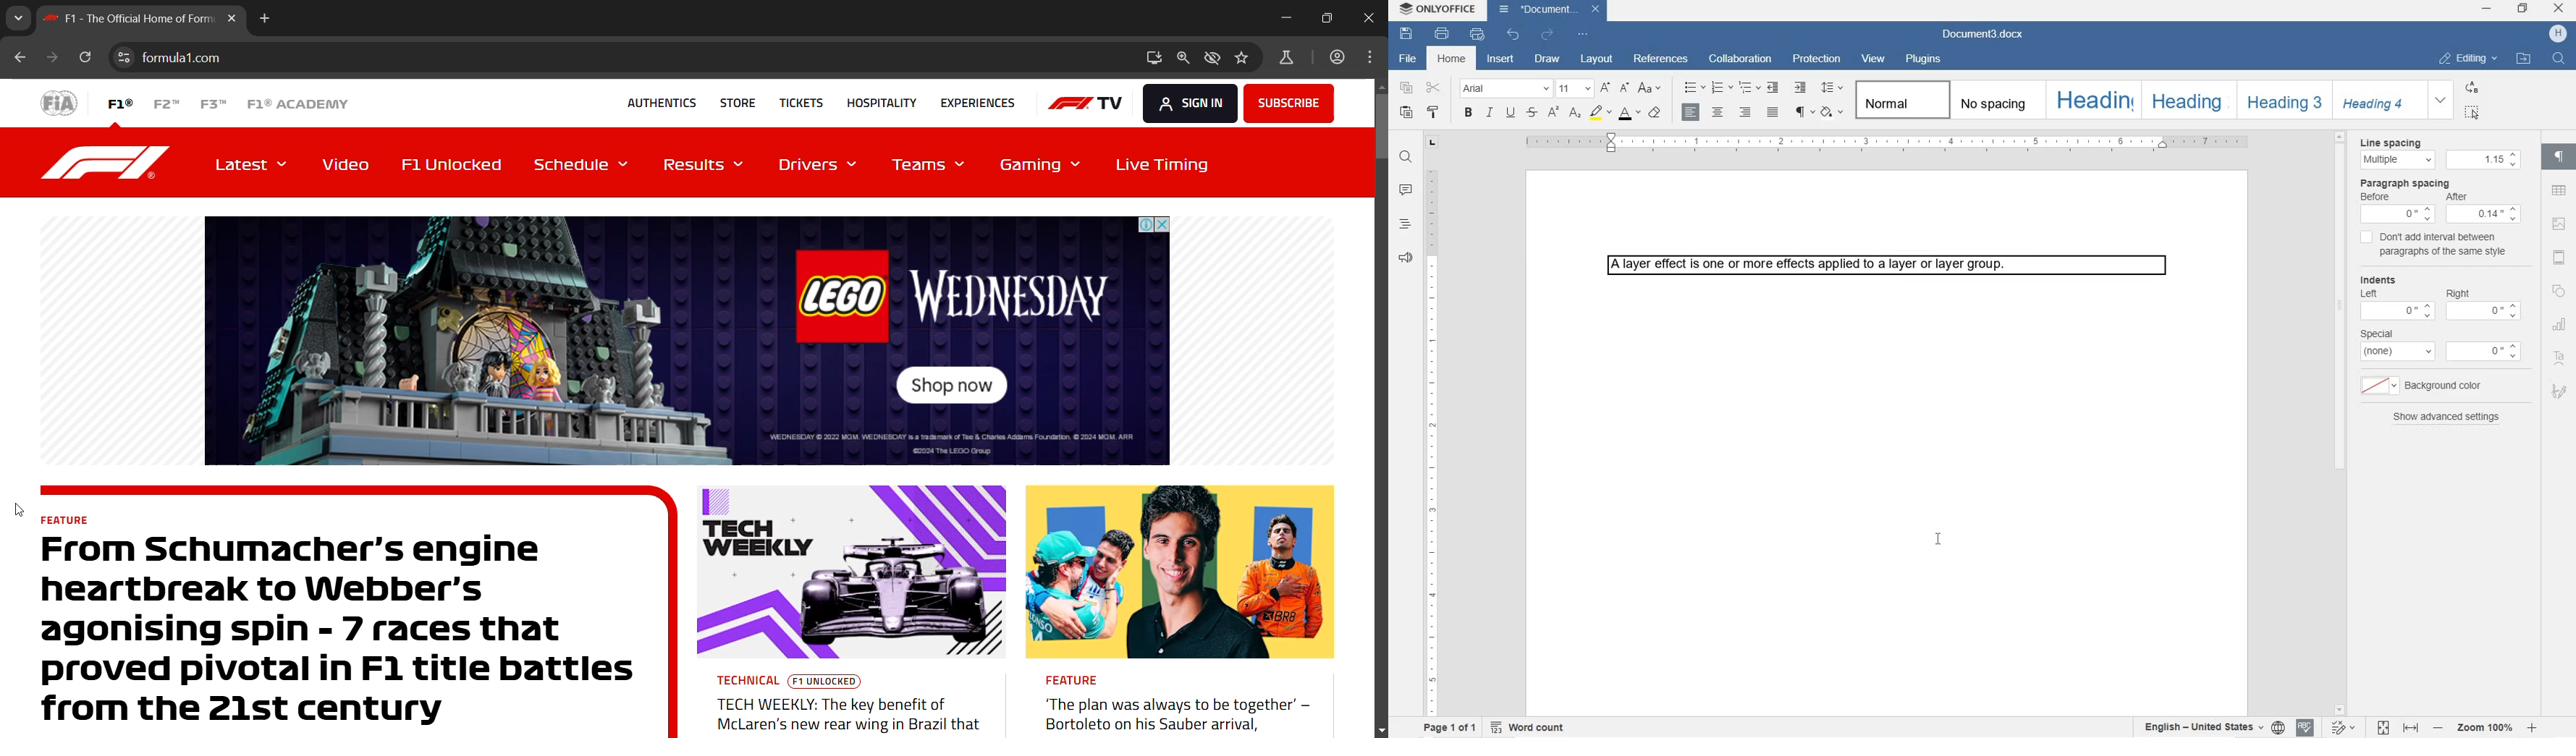 Image resolution: width=2576 pixels, height=756 pixels. I want to click on REDO, so click(1549, 35).